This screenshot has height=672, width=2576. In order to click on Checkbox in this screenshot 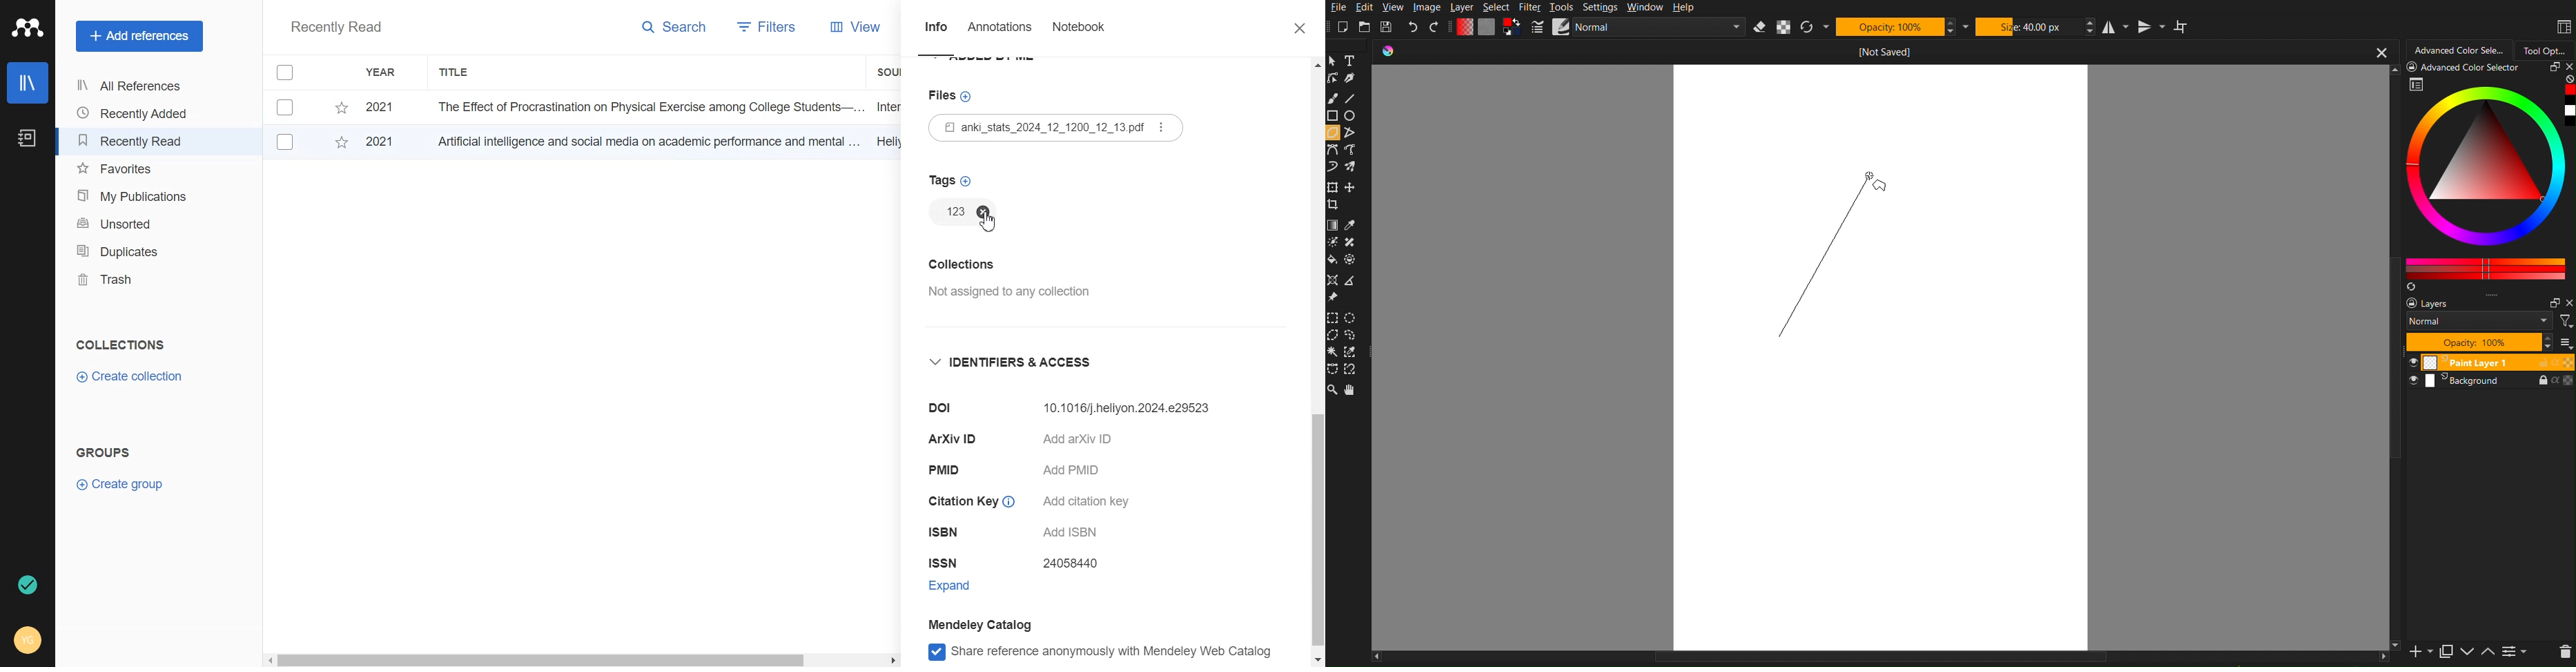, I will do `click(287, 72)`.